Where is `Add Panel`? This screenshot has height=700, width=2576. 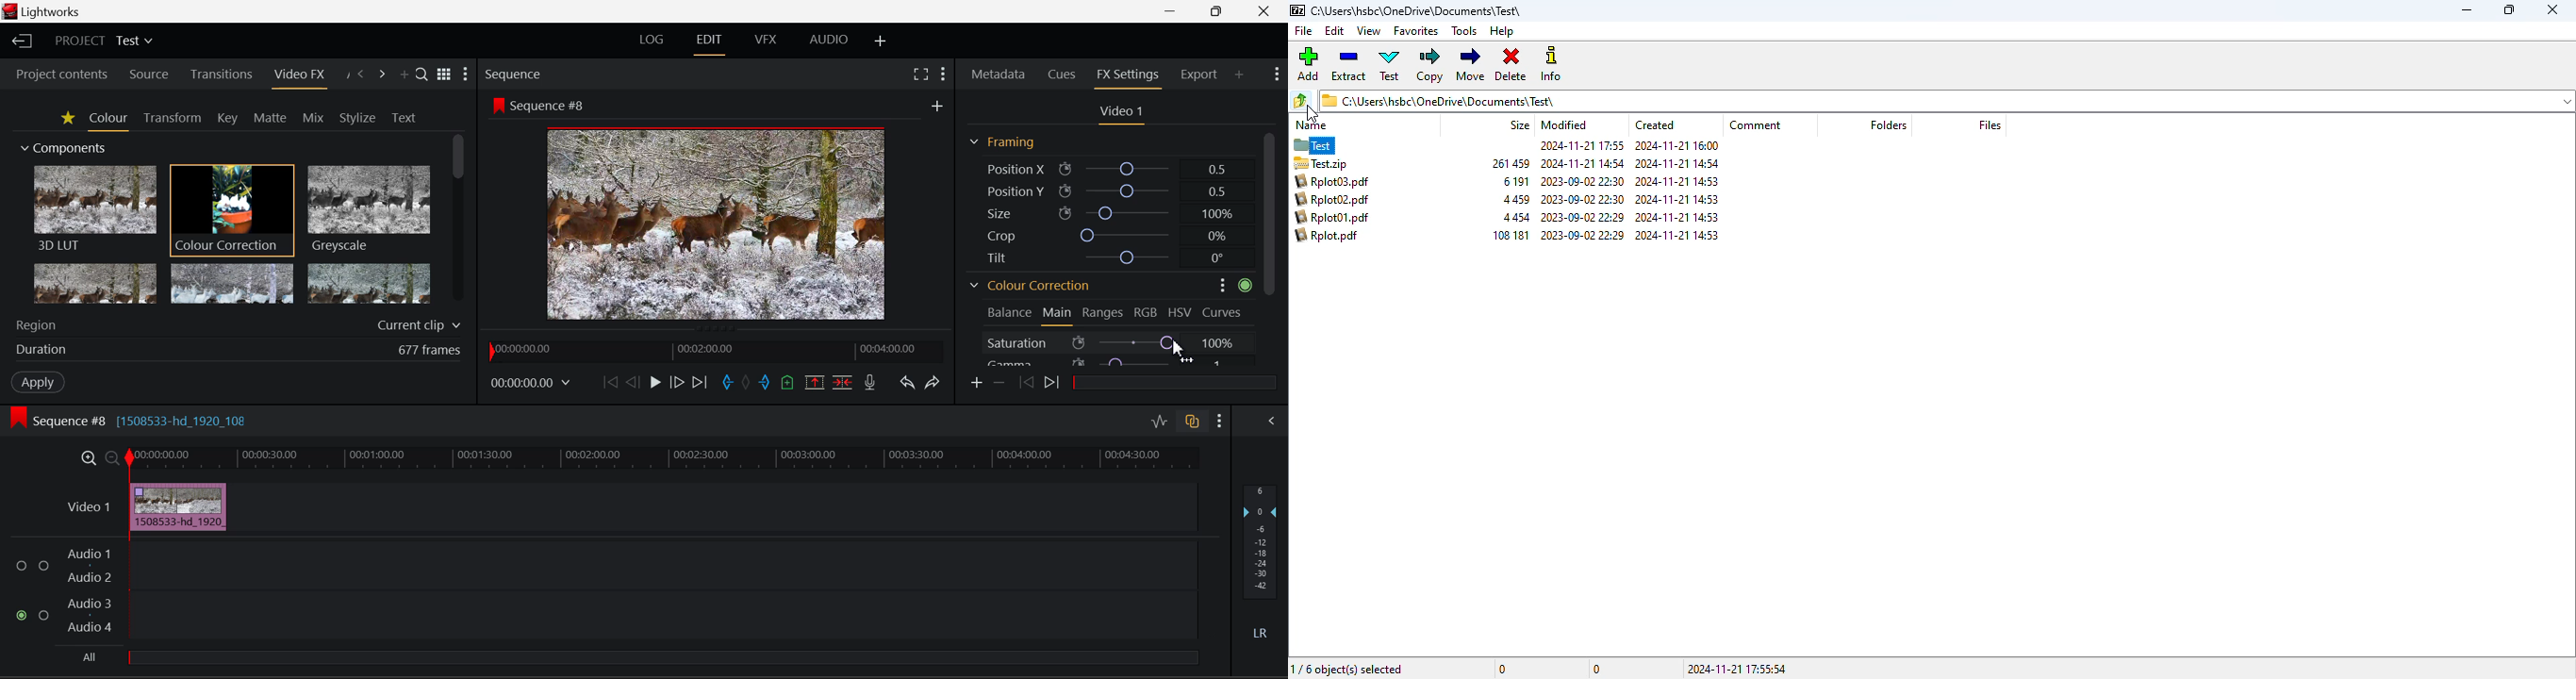
Add Panel is located at coordinates (1238, 72).